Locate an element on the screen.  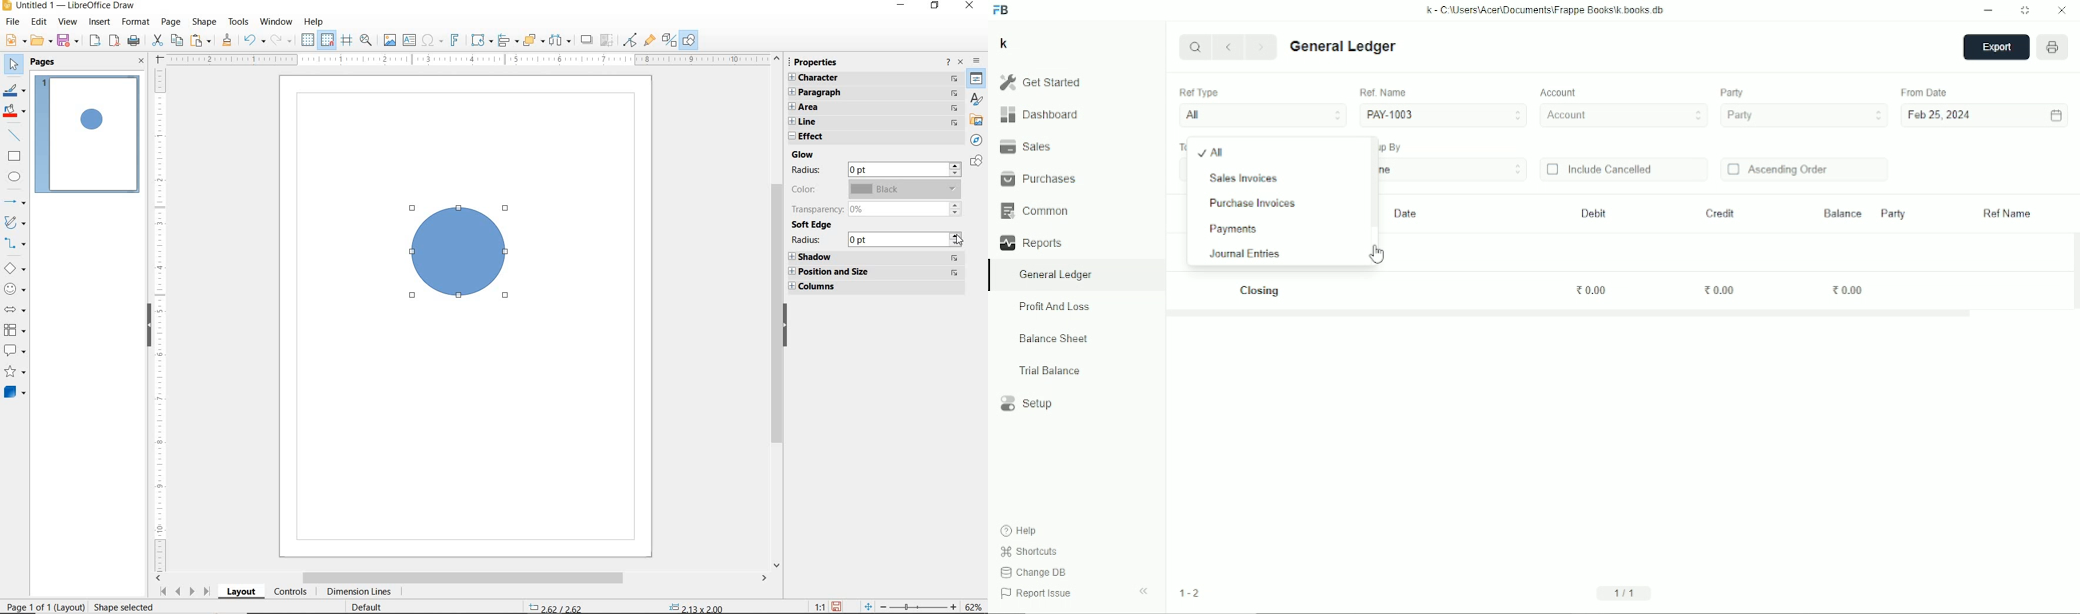
Calendar is located at coordinates (2056, 116).